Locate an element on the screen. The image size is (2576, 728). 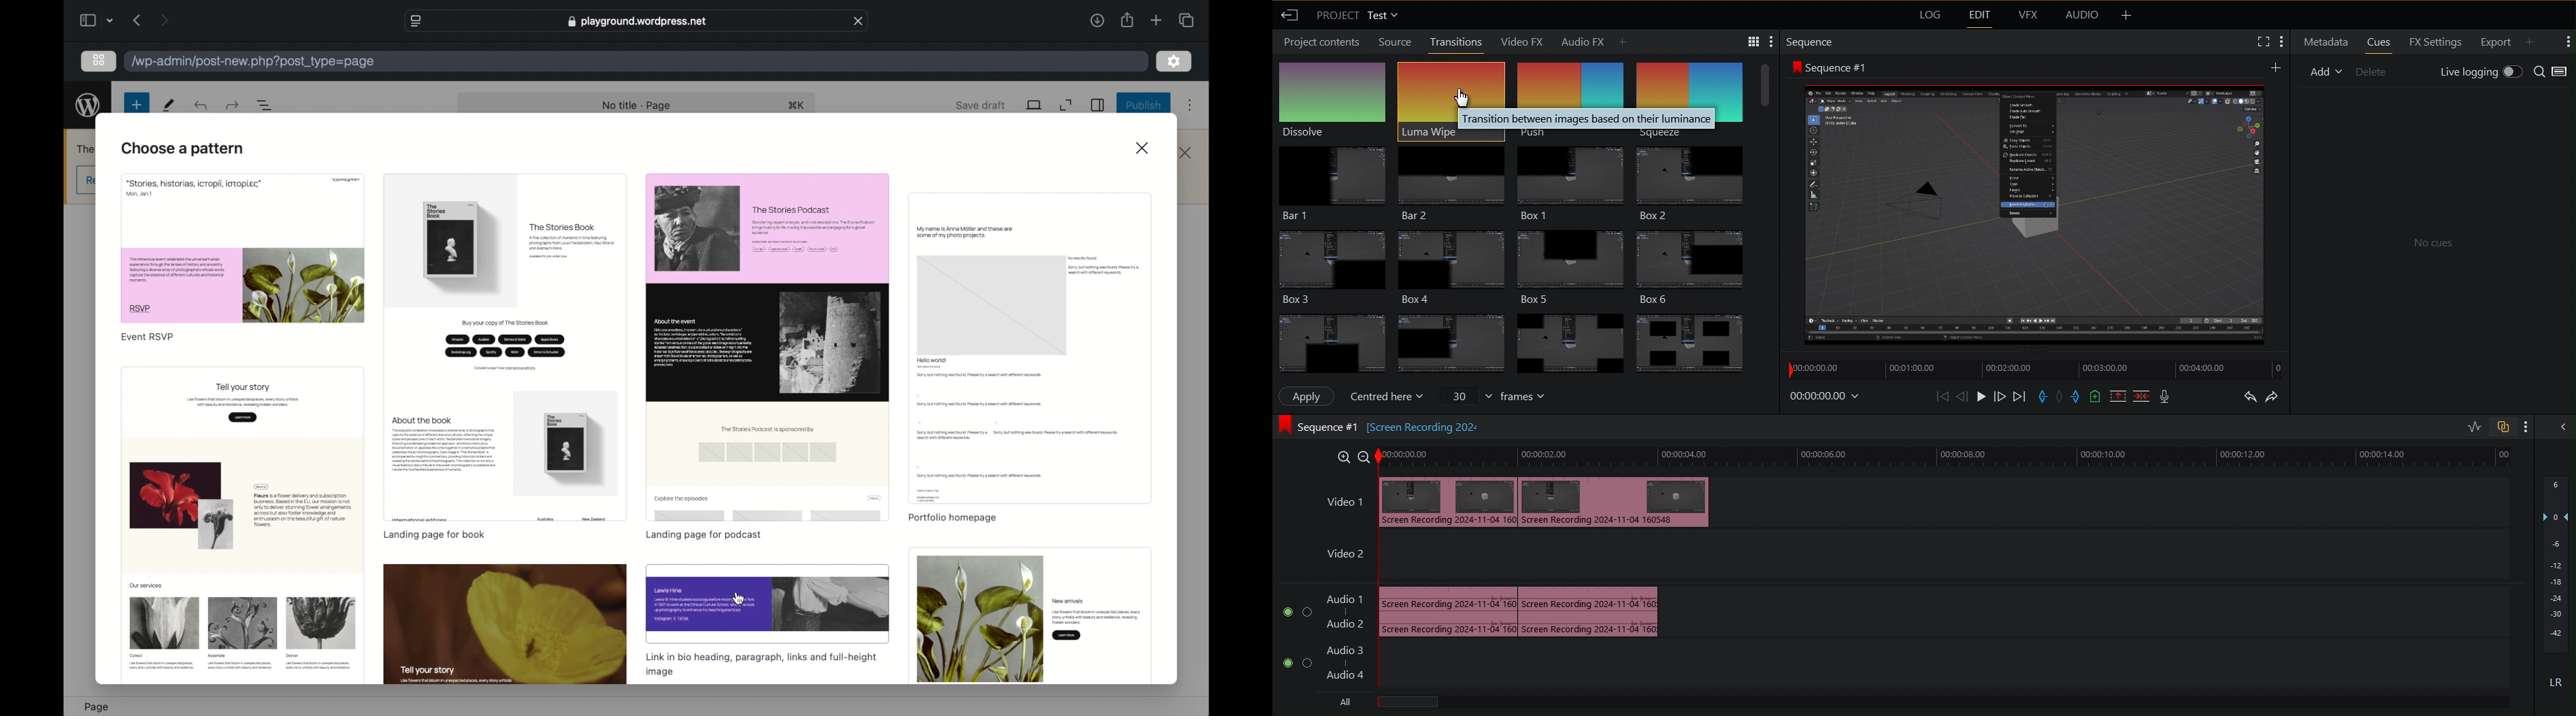
Add Cue is located at coordinates (2094, 397).